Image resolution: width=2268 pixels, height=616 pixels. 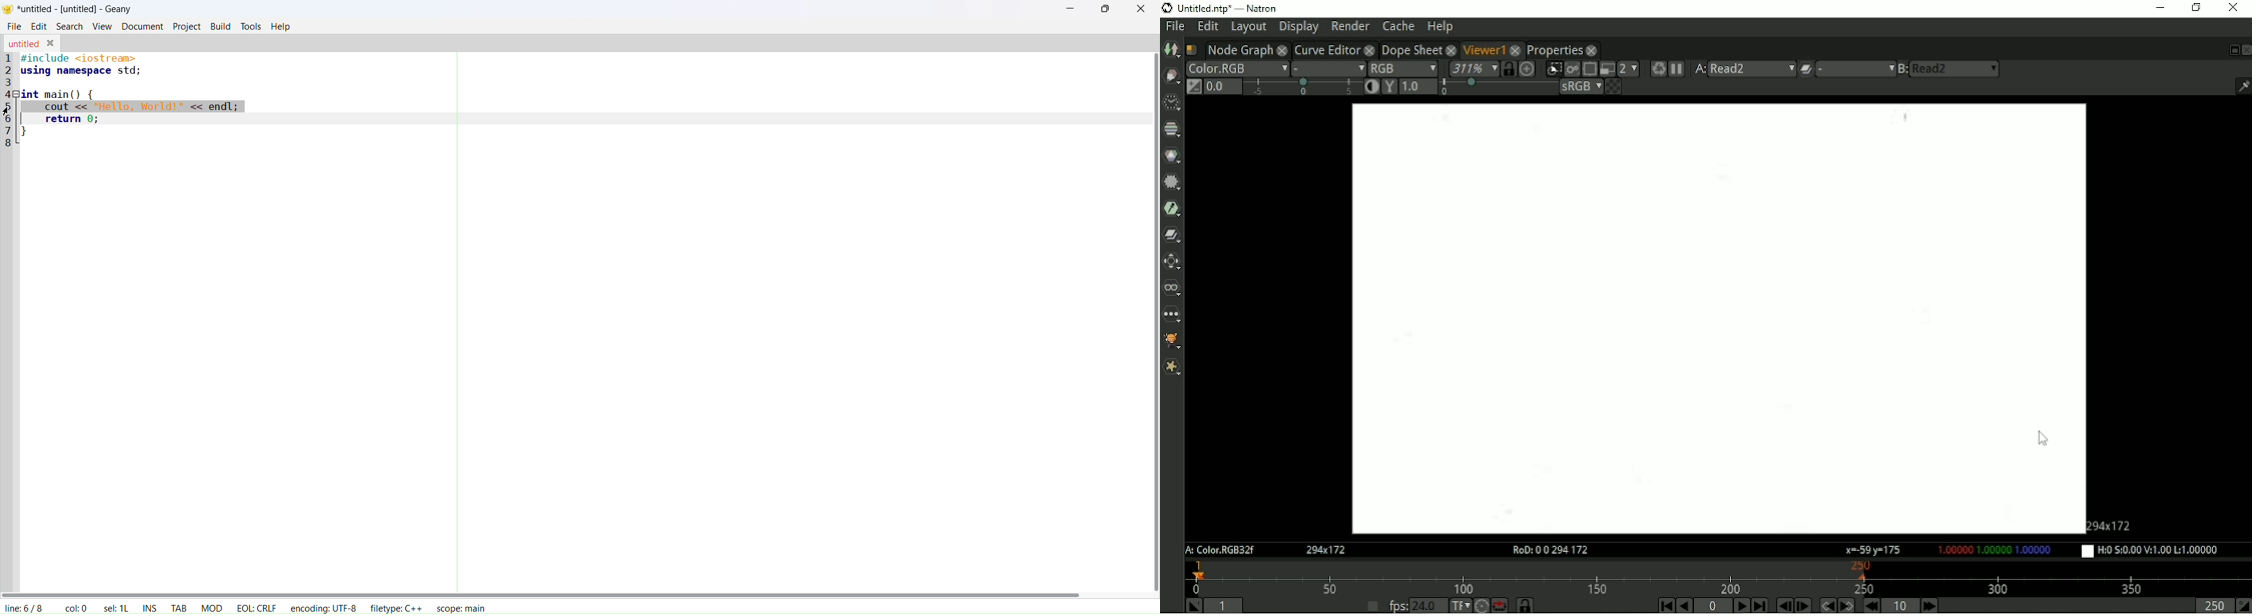 I want to click on maxisimize, so click(x=1106, y=8).